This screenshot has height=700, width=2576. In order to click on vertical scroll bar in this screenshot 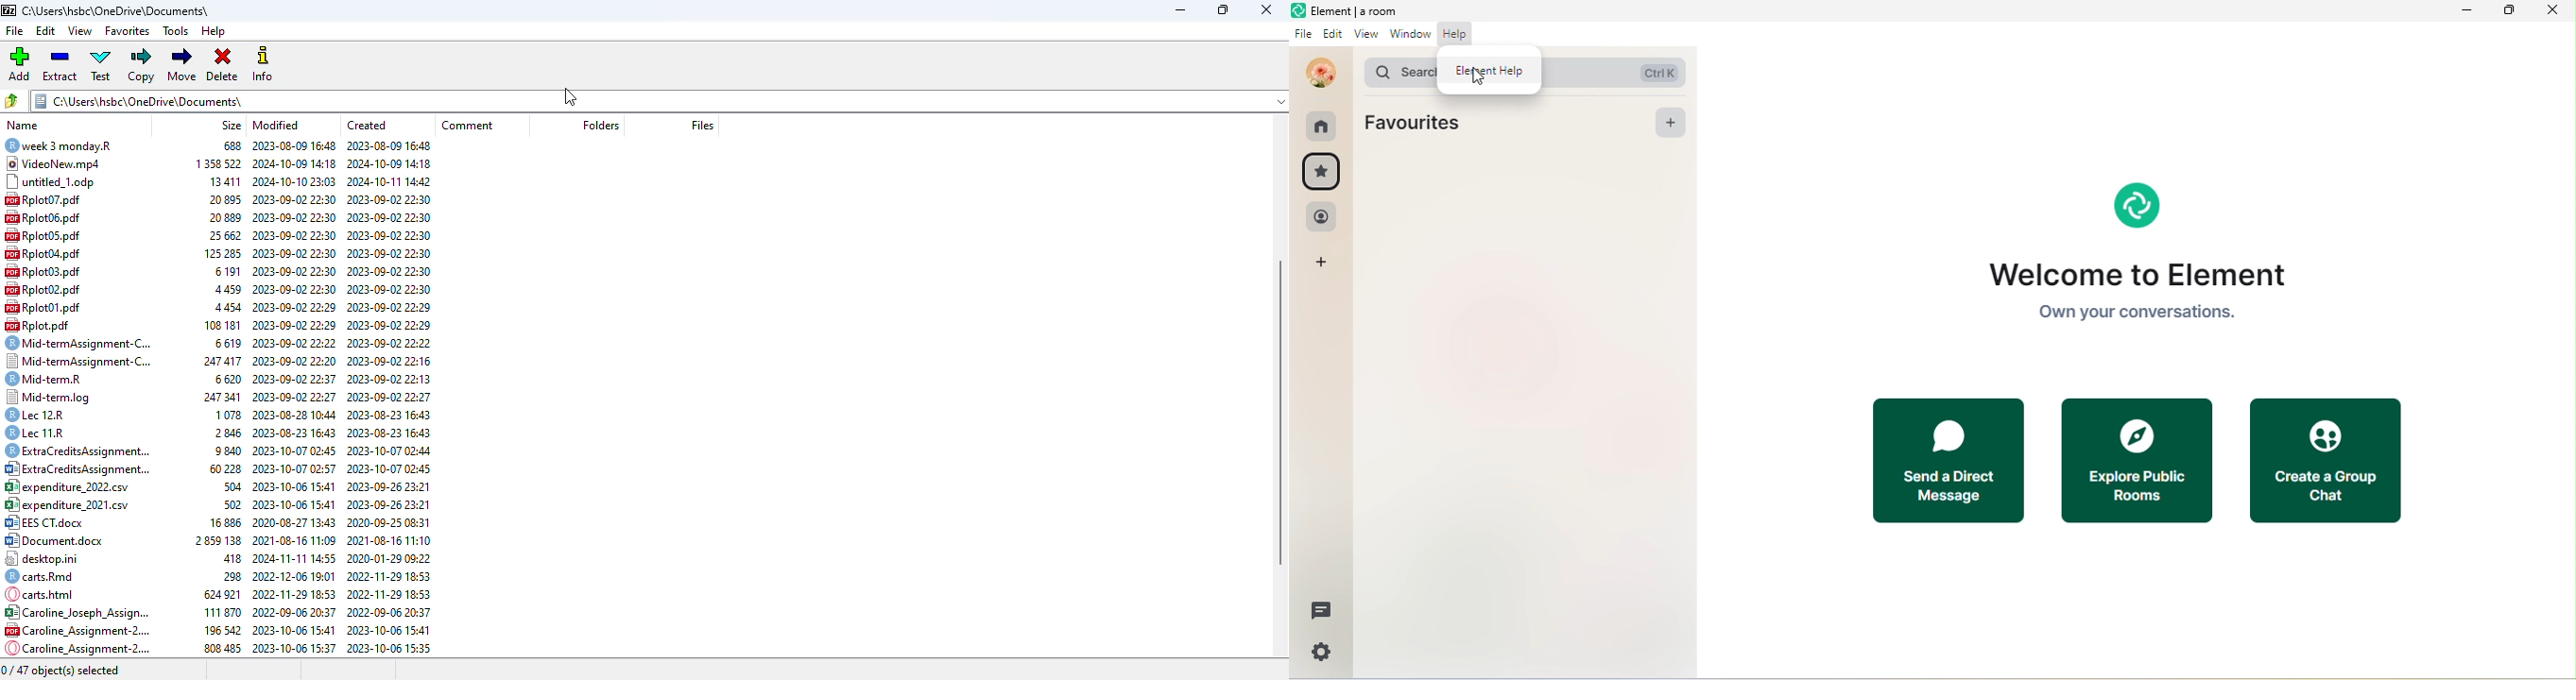, I will do `click(1279, 409)`.